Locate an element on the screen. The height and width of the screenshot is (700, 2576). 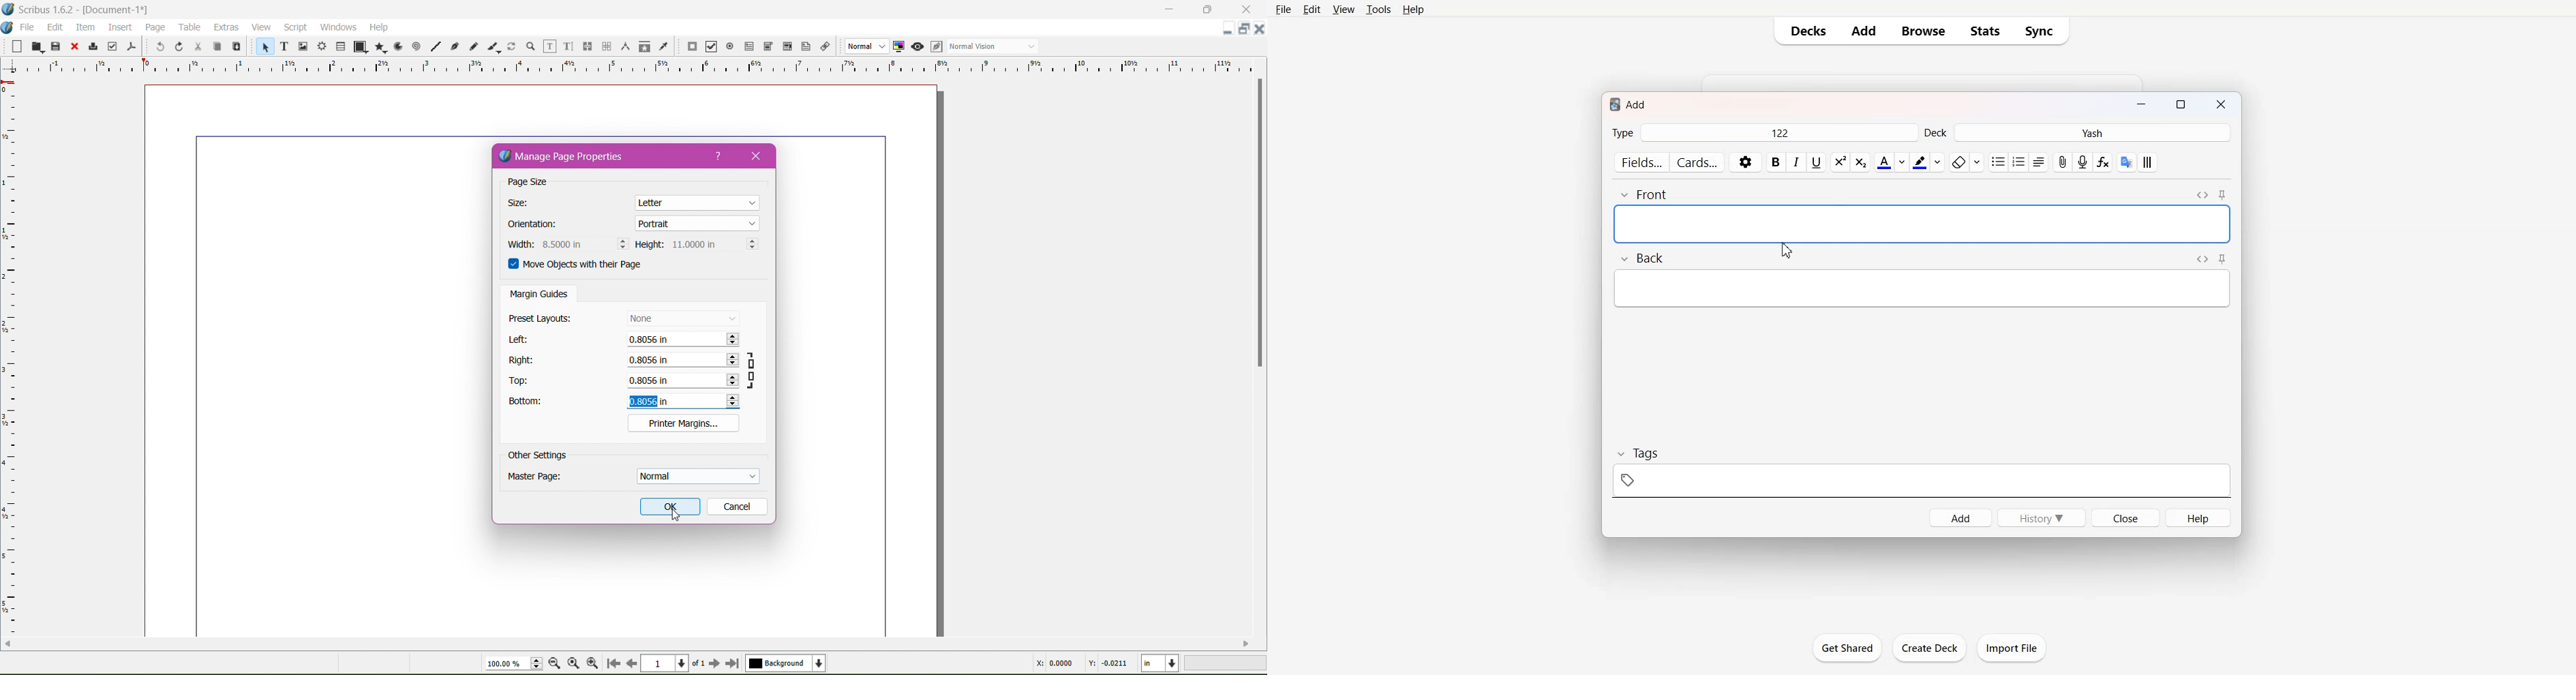
Edit is located at coordinates (1312, 10).